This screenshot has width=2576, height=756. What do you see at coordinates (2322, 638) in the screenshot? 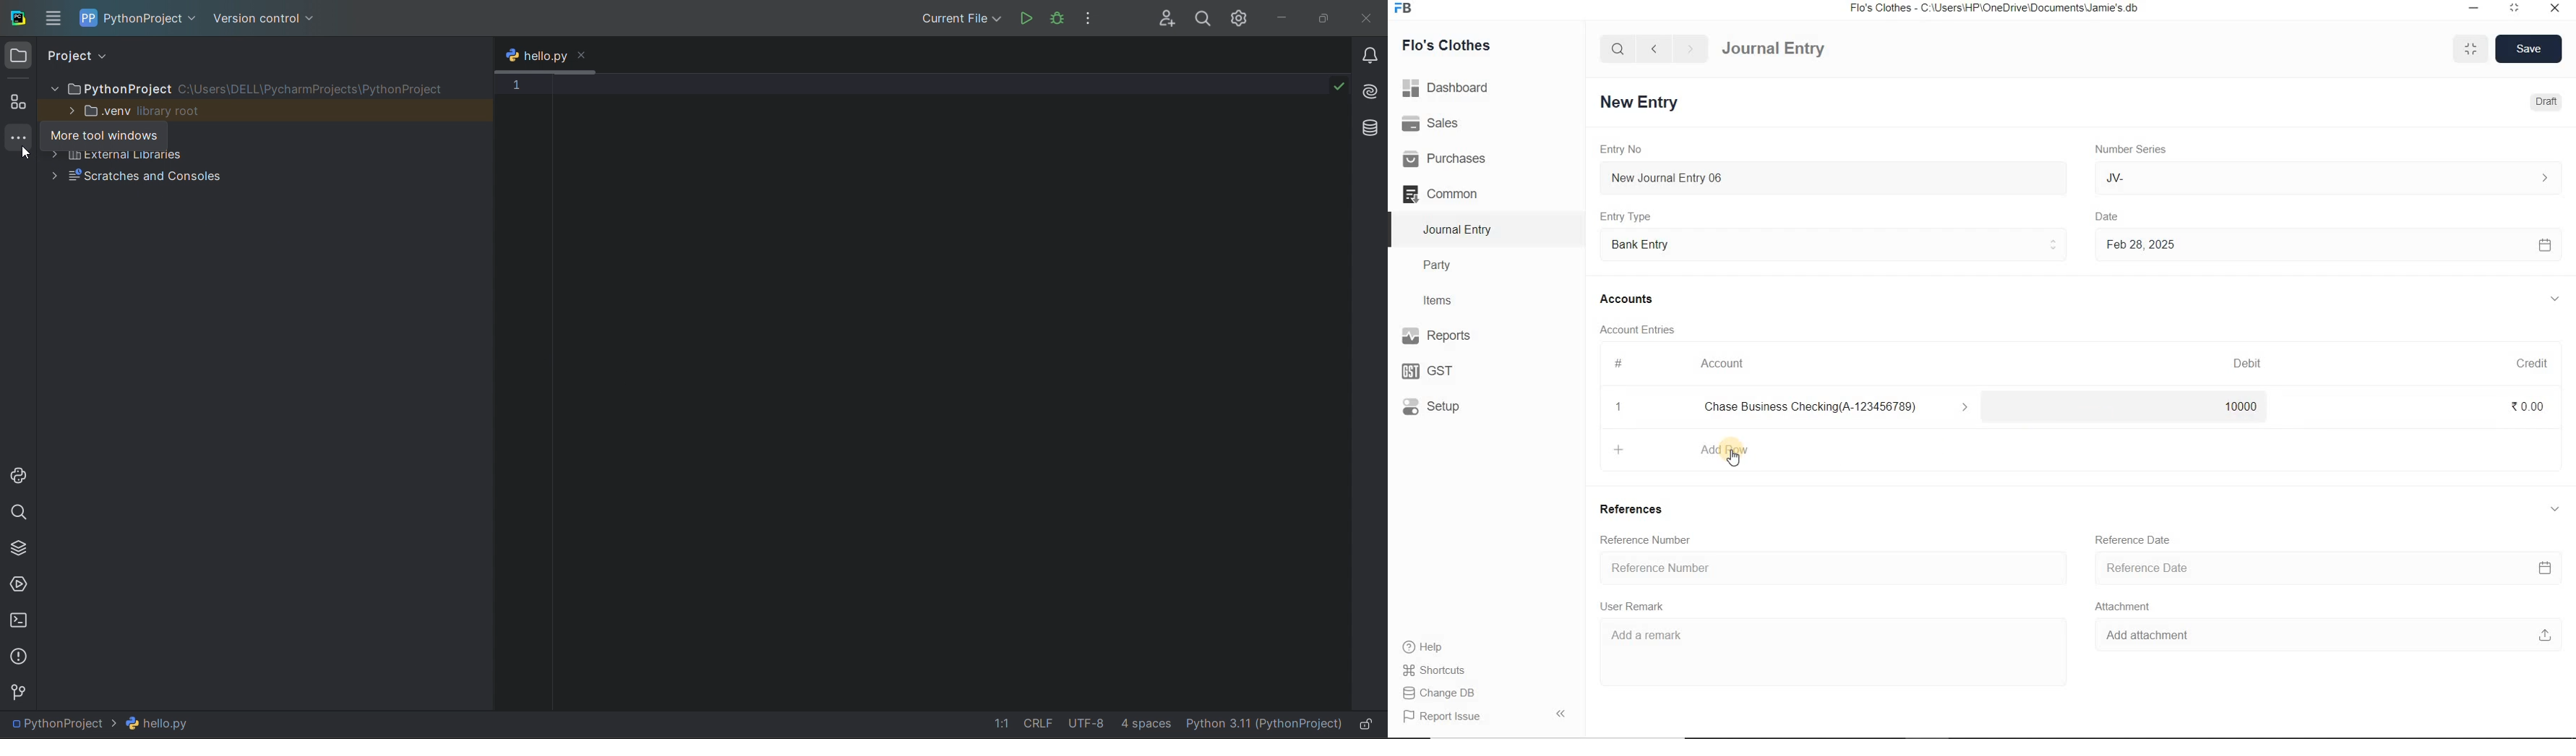
I see `Add attachment` at bounding box center [2322, 638].